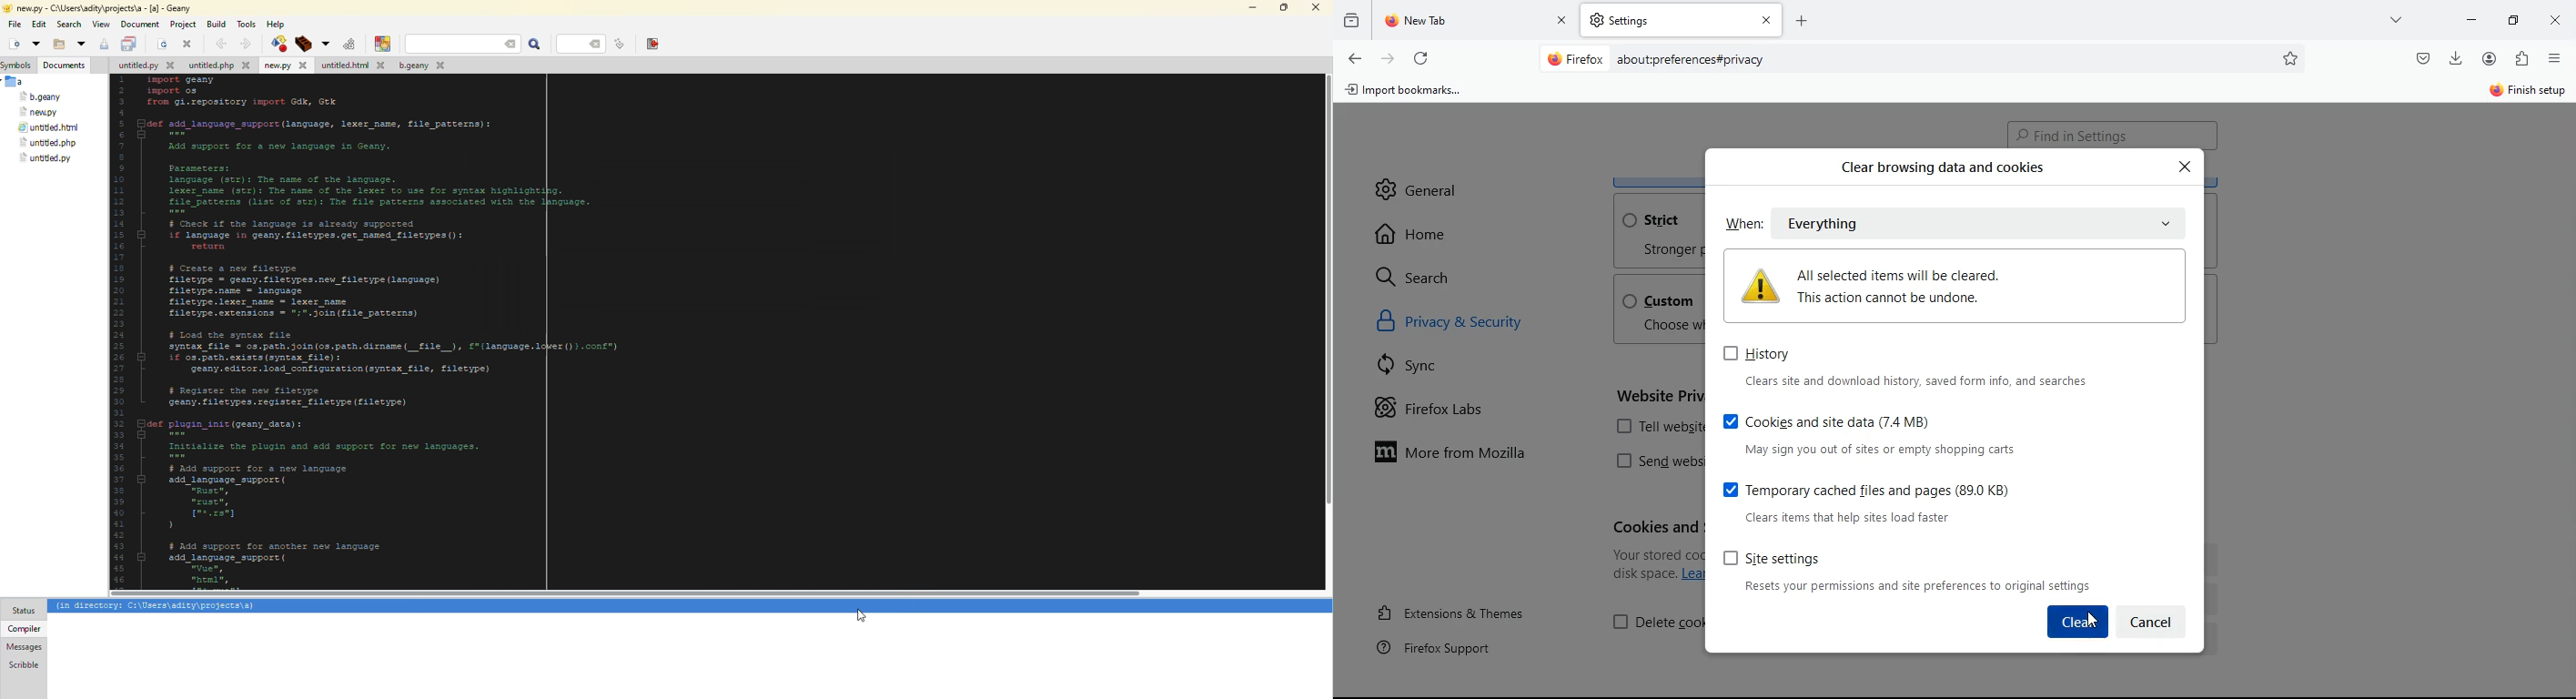 This screenshot has width=2576, height=700. What do you see at coordinates (1420, 56) in the screenshot?
I see `refresh` at bounding box center [1420, 56].